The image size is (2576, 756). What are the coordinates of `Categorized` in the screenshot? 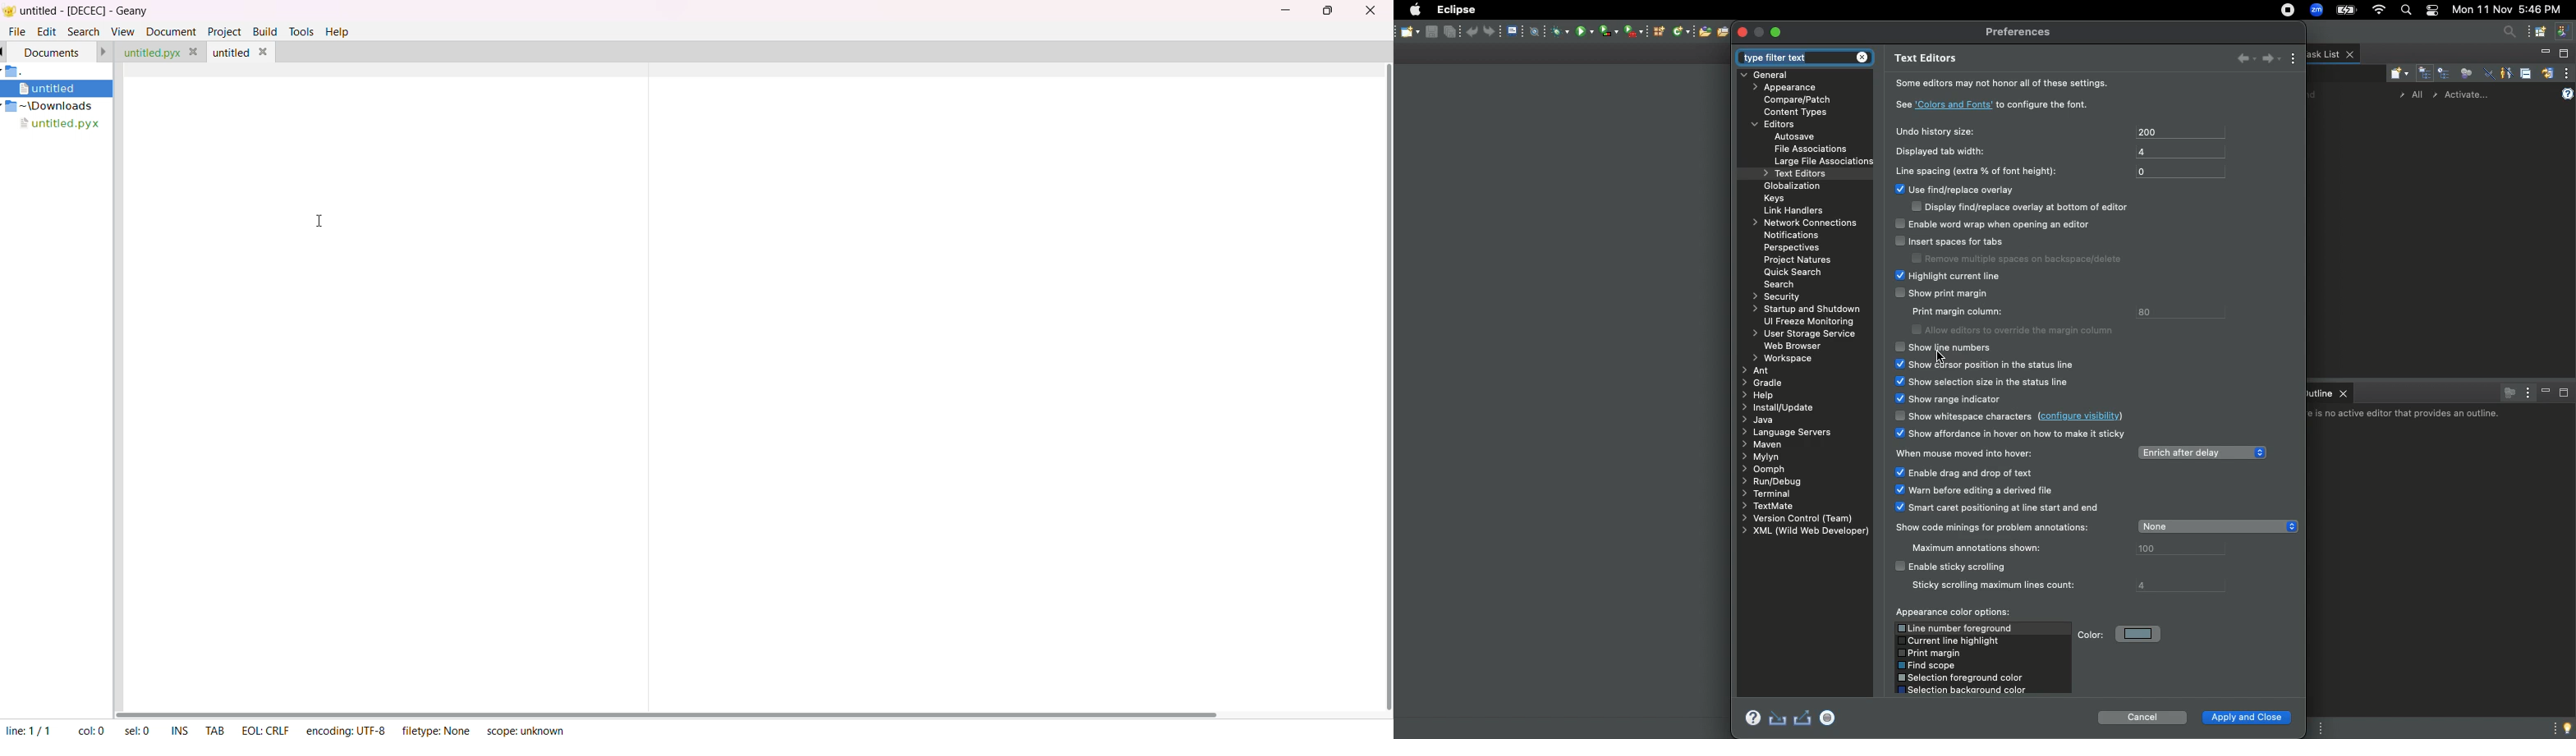 It's located at (2424, 72).